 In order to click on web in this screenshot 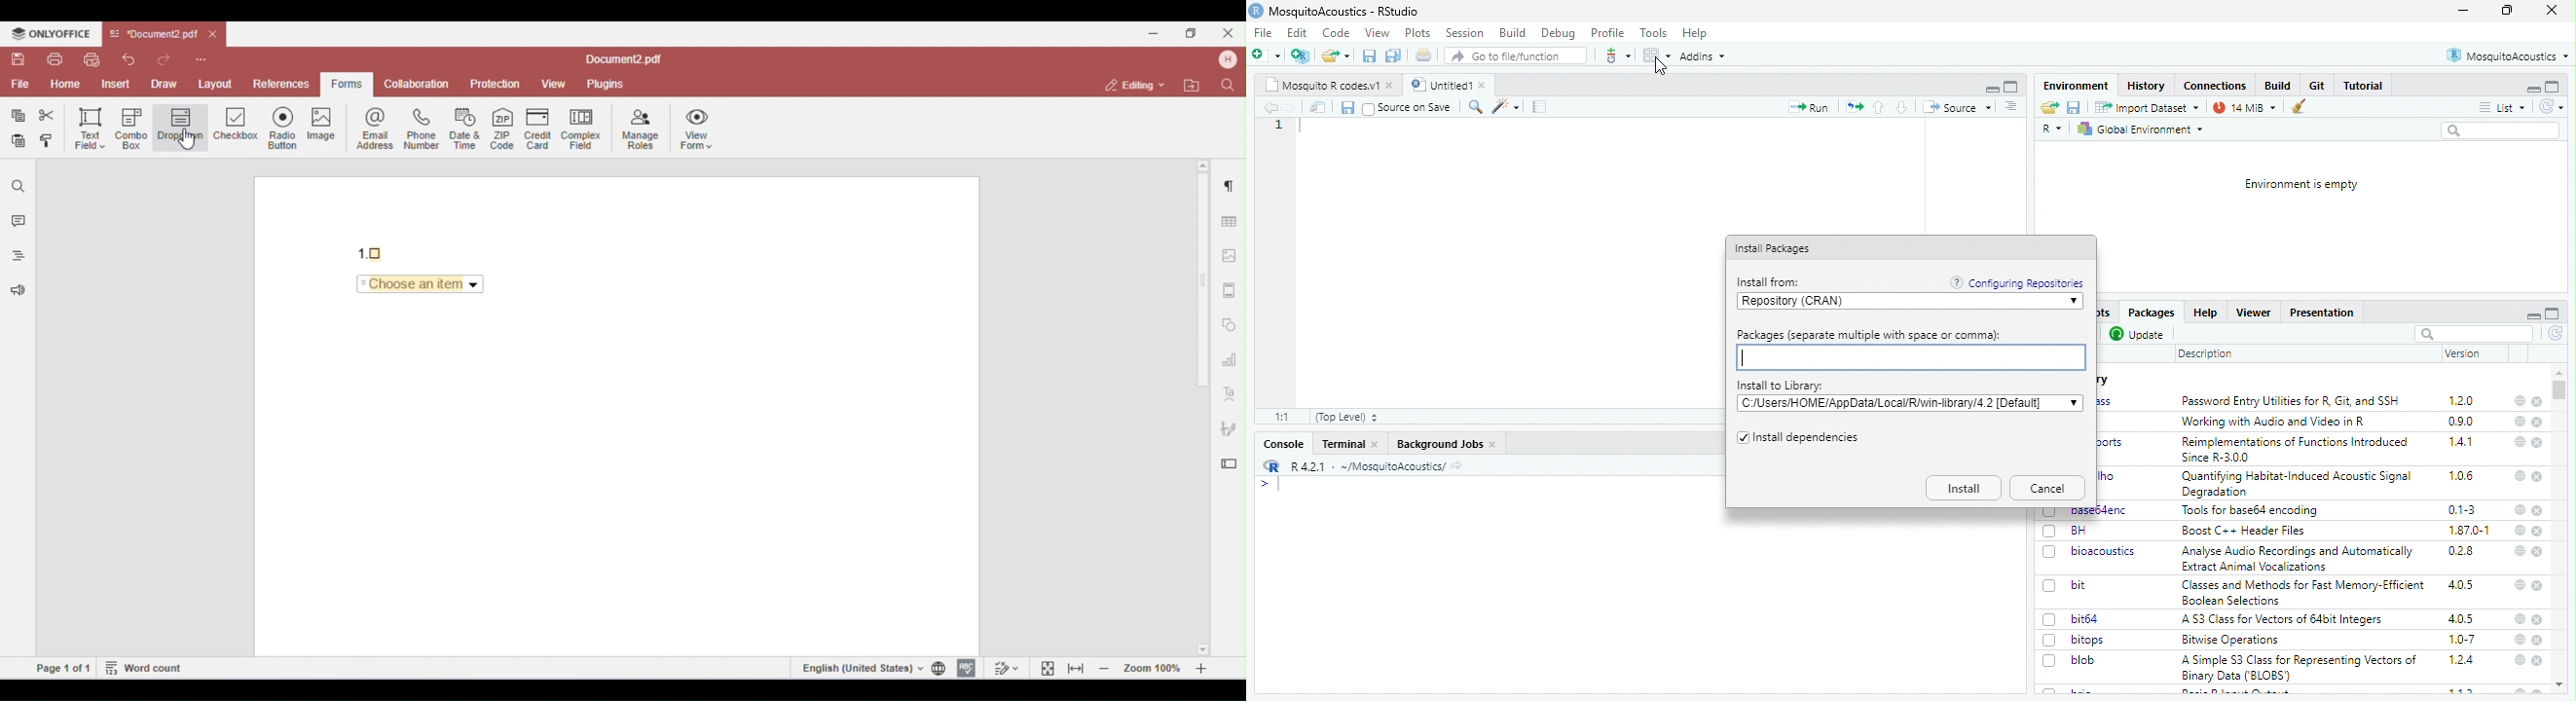, I will do `click(2520, 441)`.